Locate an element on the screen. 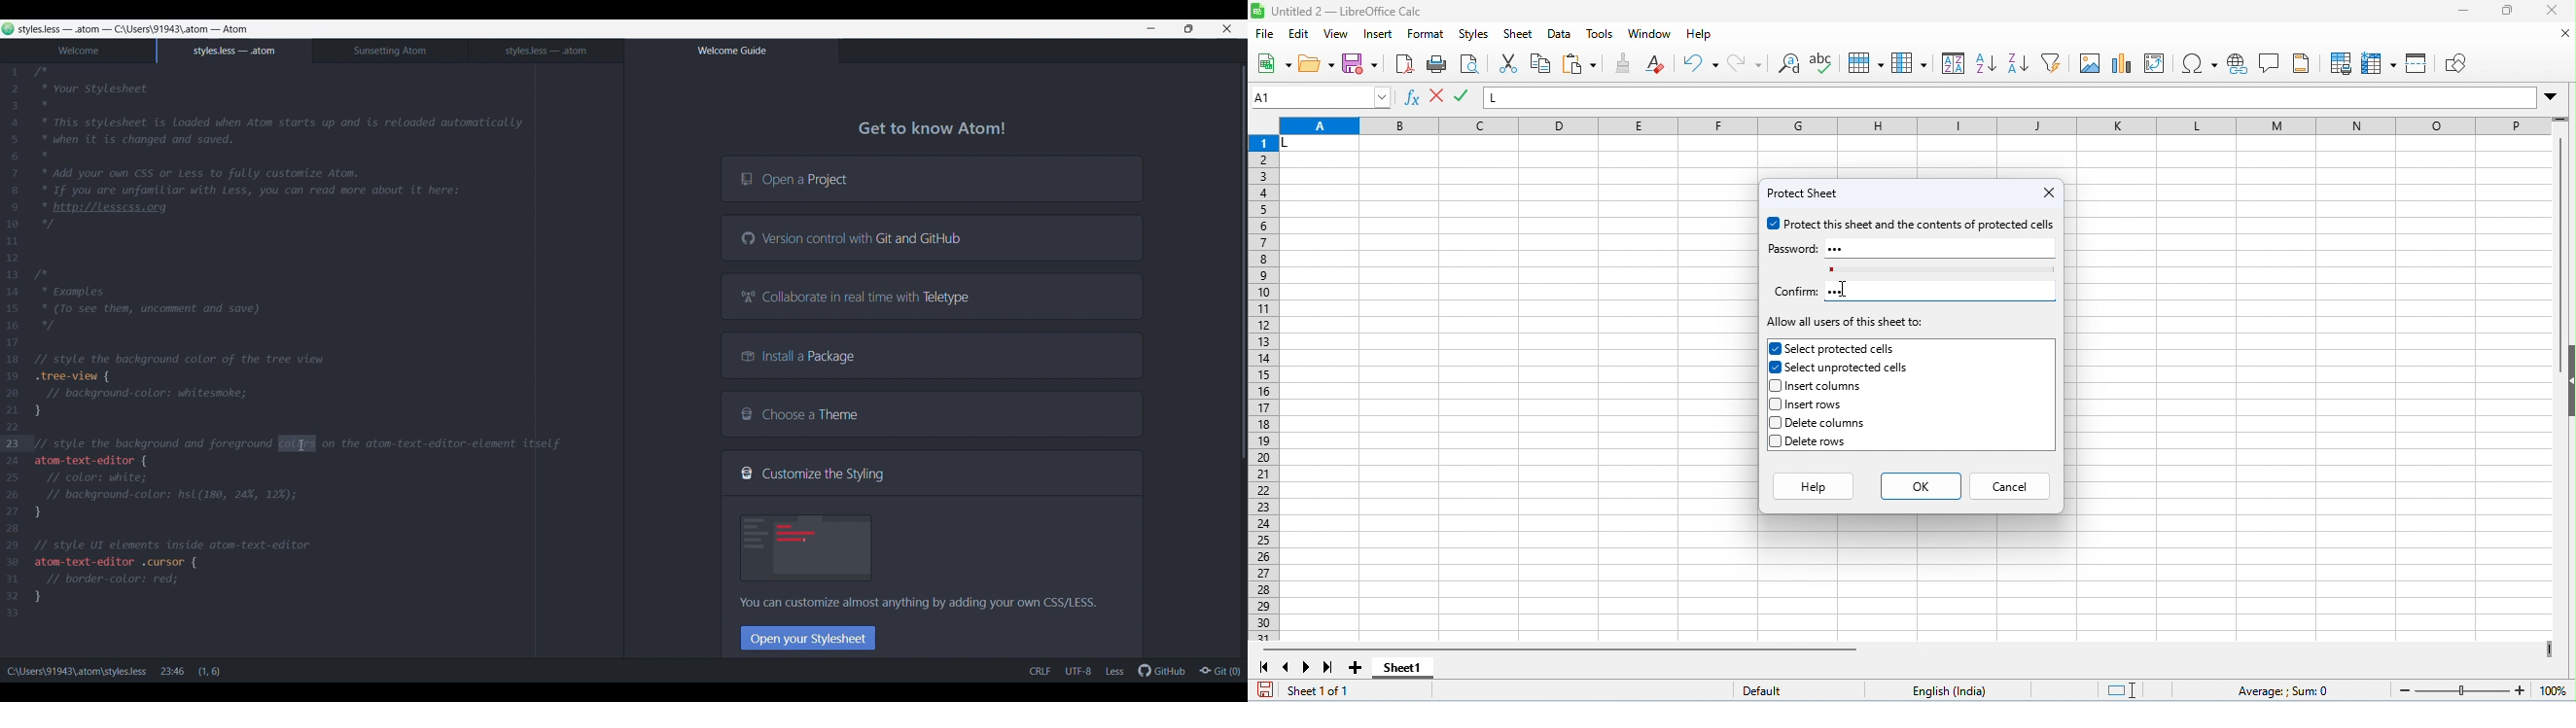 The image size is (2576, 728). split window is located at coordinates (2418, 62).